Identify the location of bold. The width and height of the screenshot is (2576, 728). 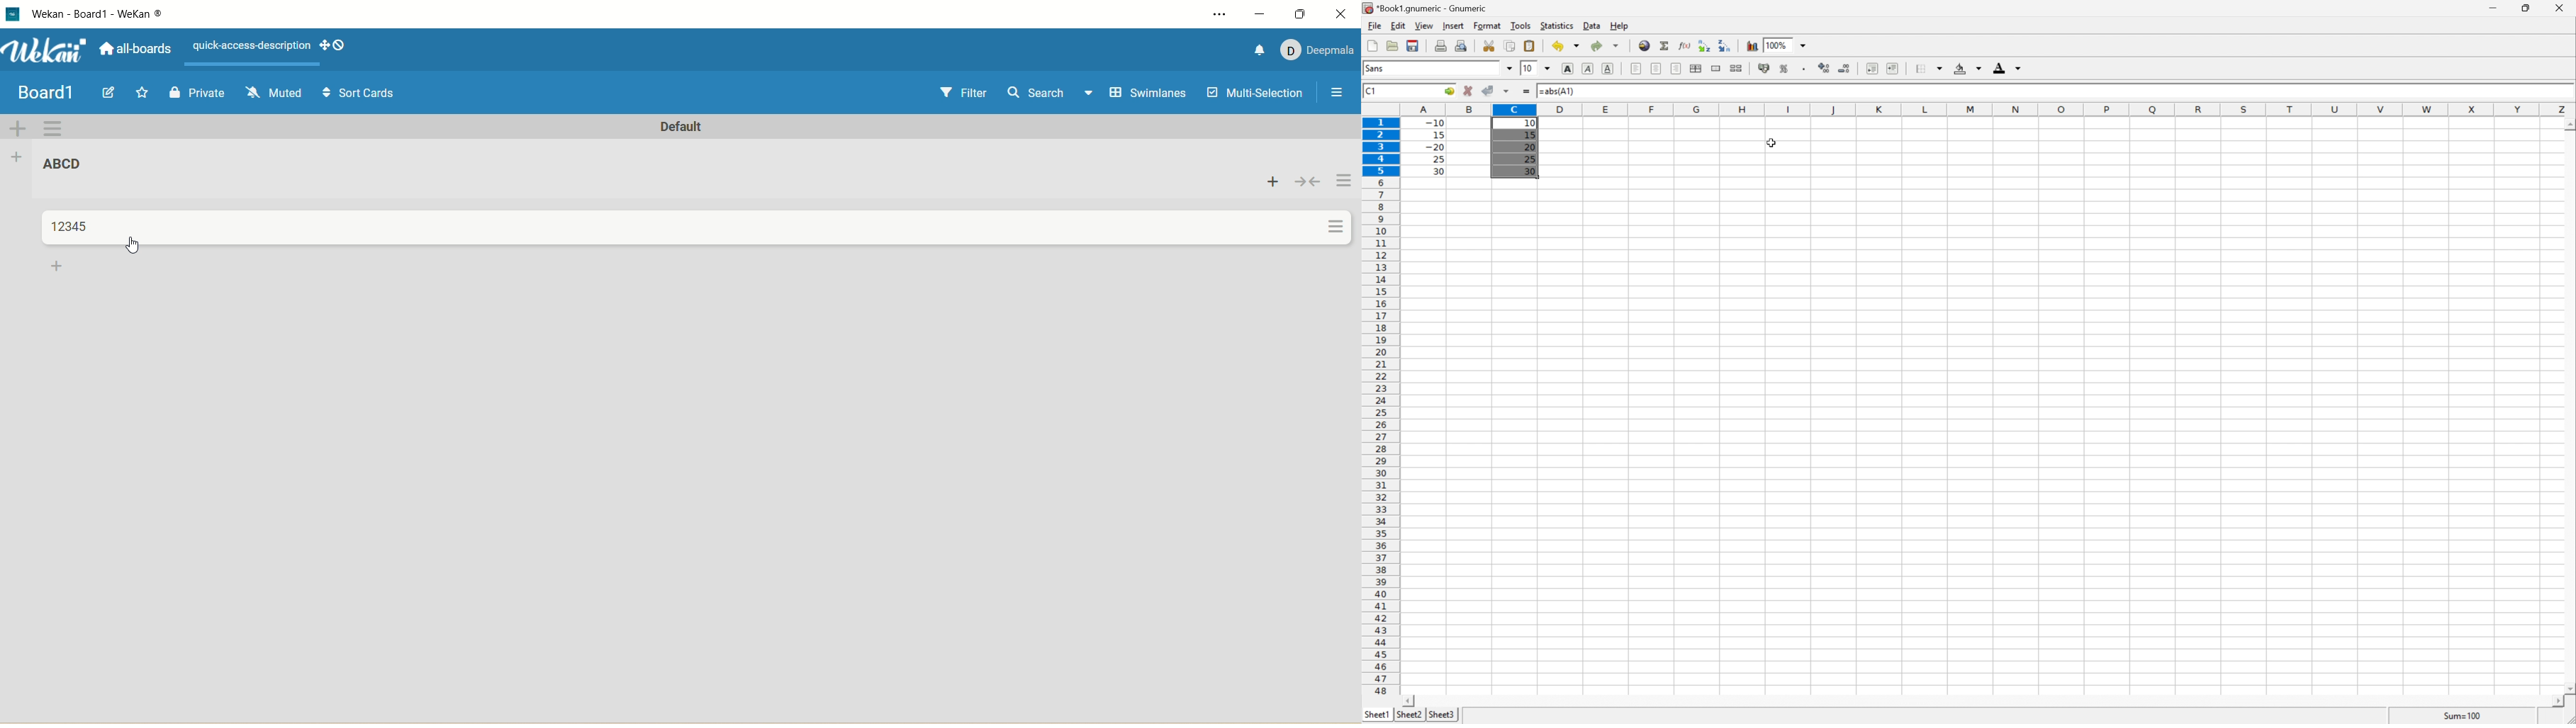
(1566, 67).